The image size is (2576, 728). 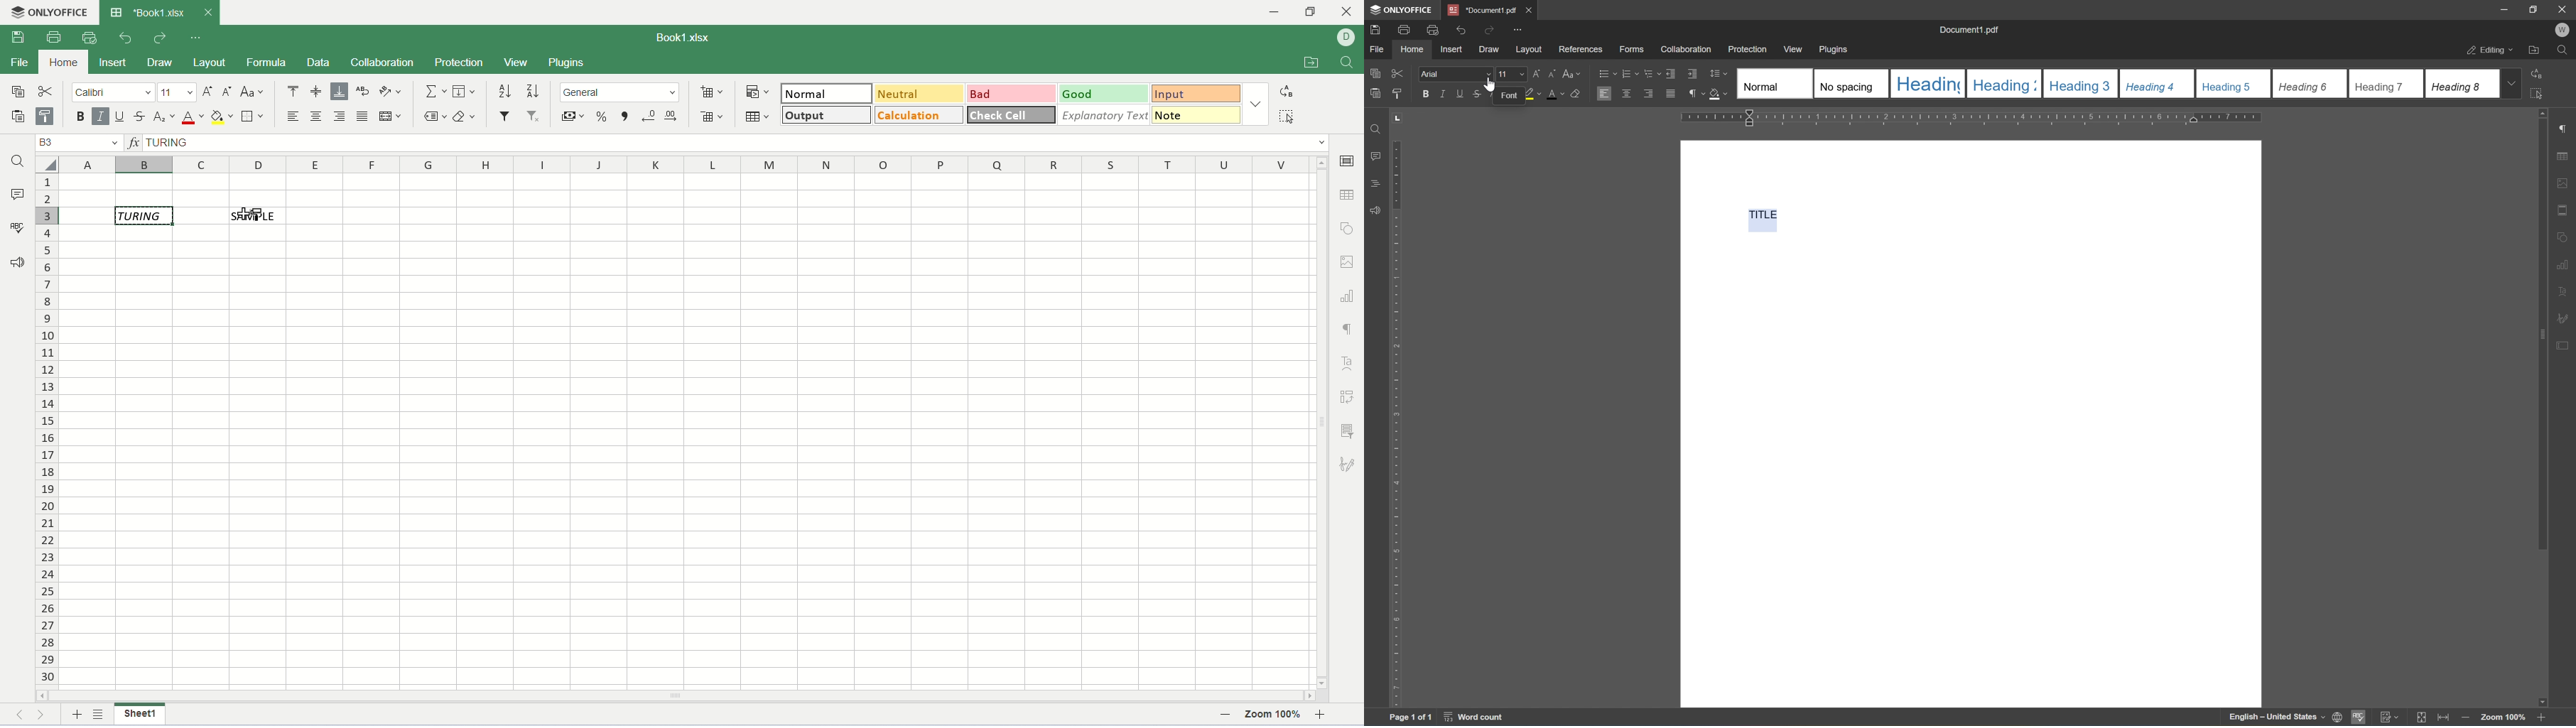 I want to click on fill, so click(x=465, y=91).